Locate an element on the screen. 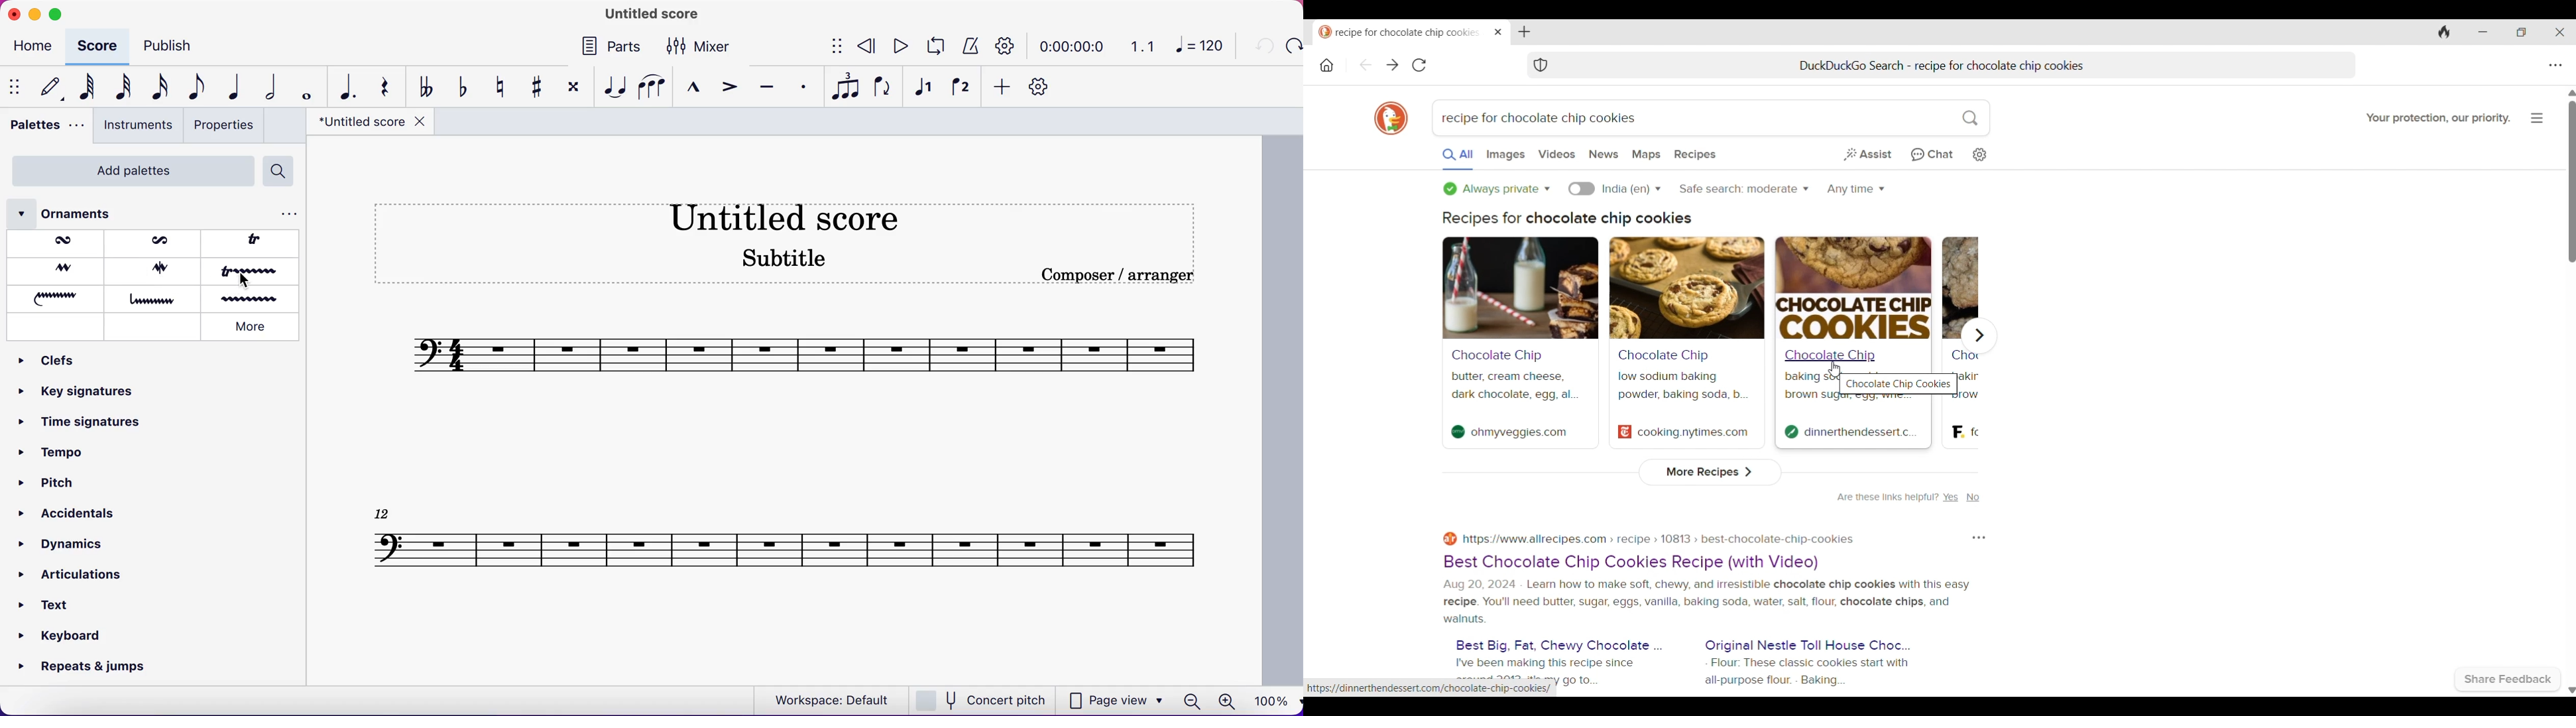 This screenshot has width=2576, height=728. Clear browsing history is located at coordinates (2441, 33).